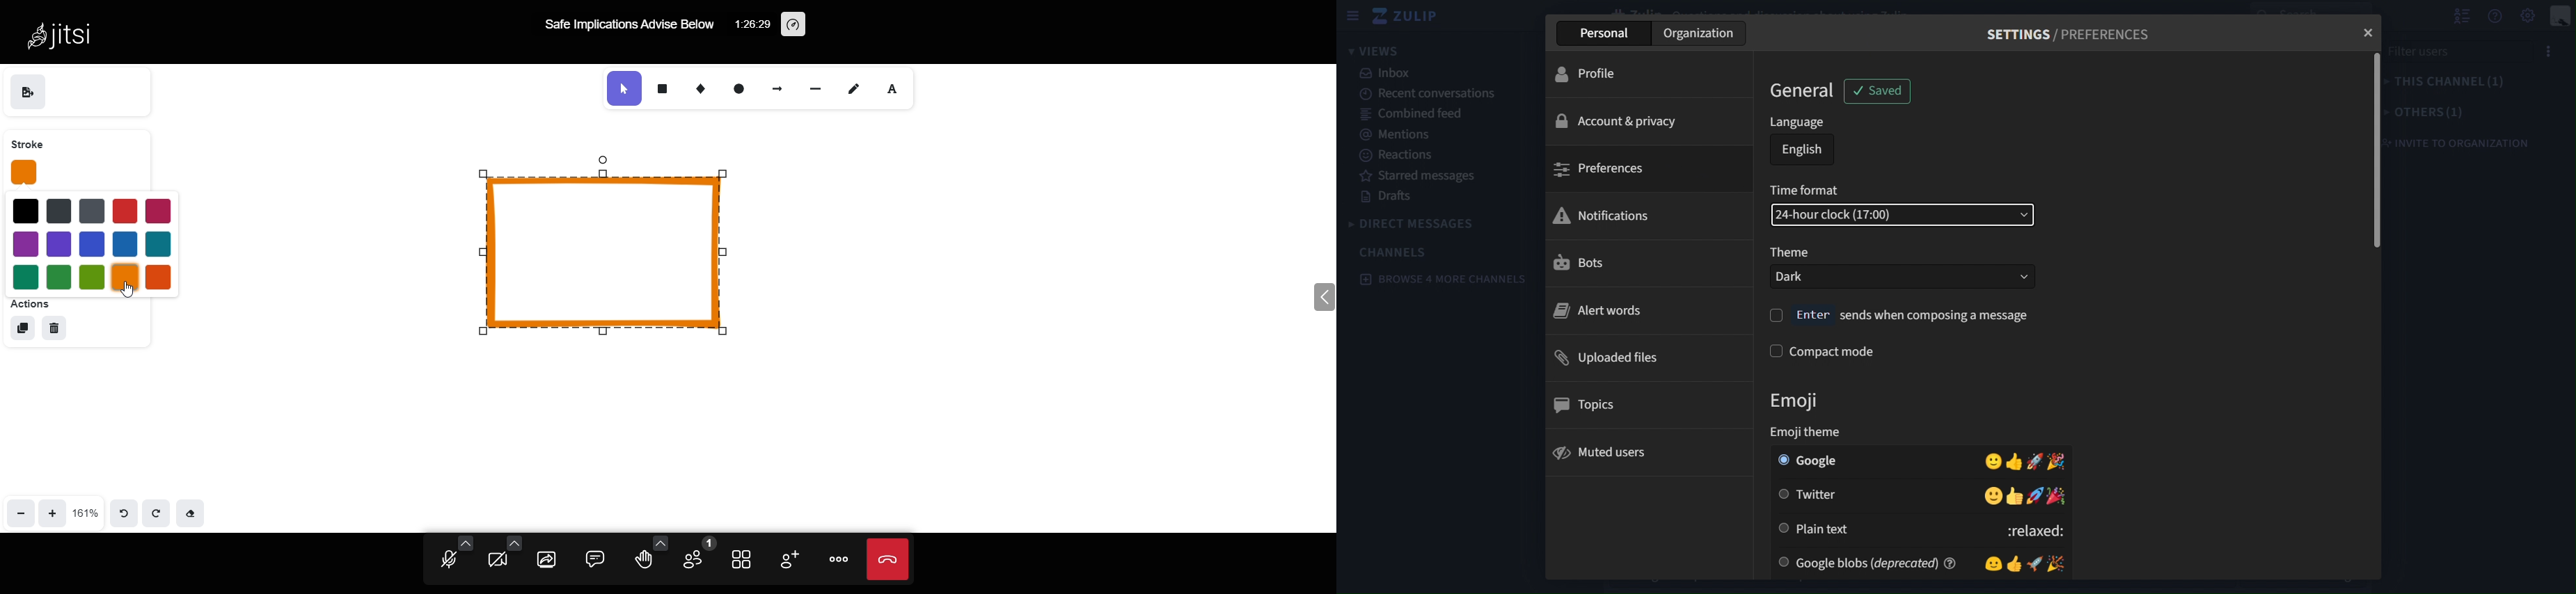 This screenshot has height=616, width=2576. I want to click on check box, so click(1775, 350).